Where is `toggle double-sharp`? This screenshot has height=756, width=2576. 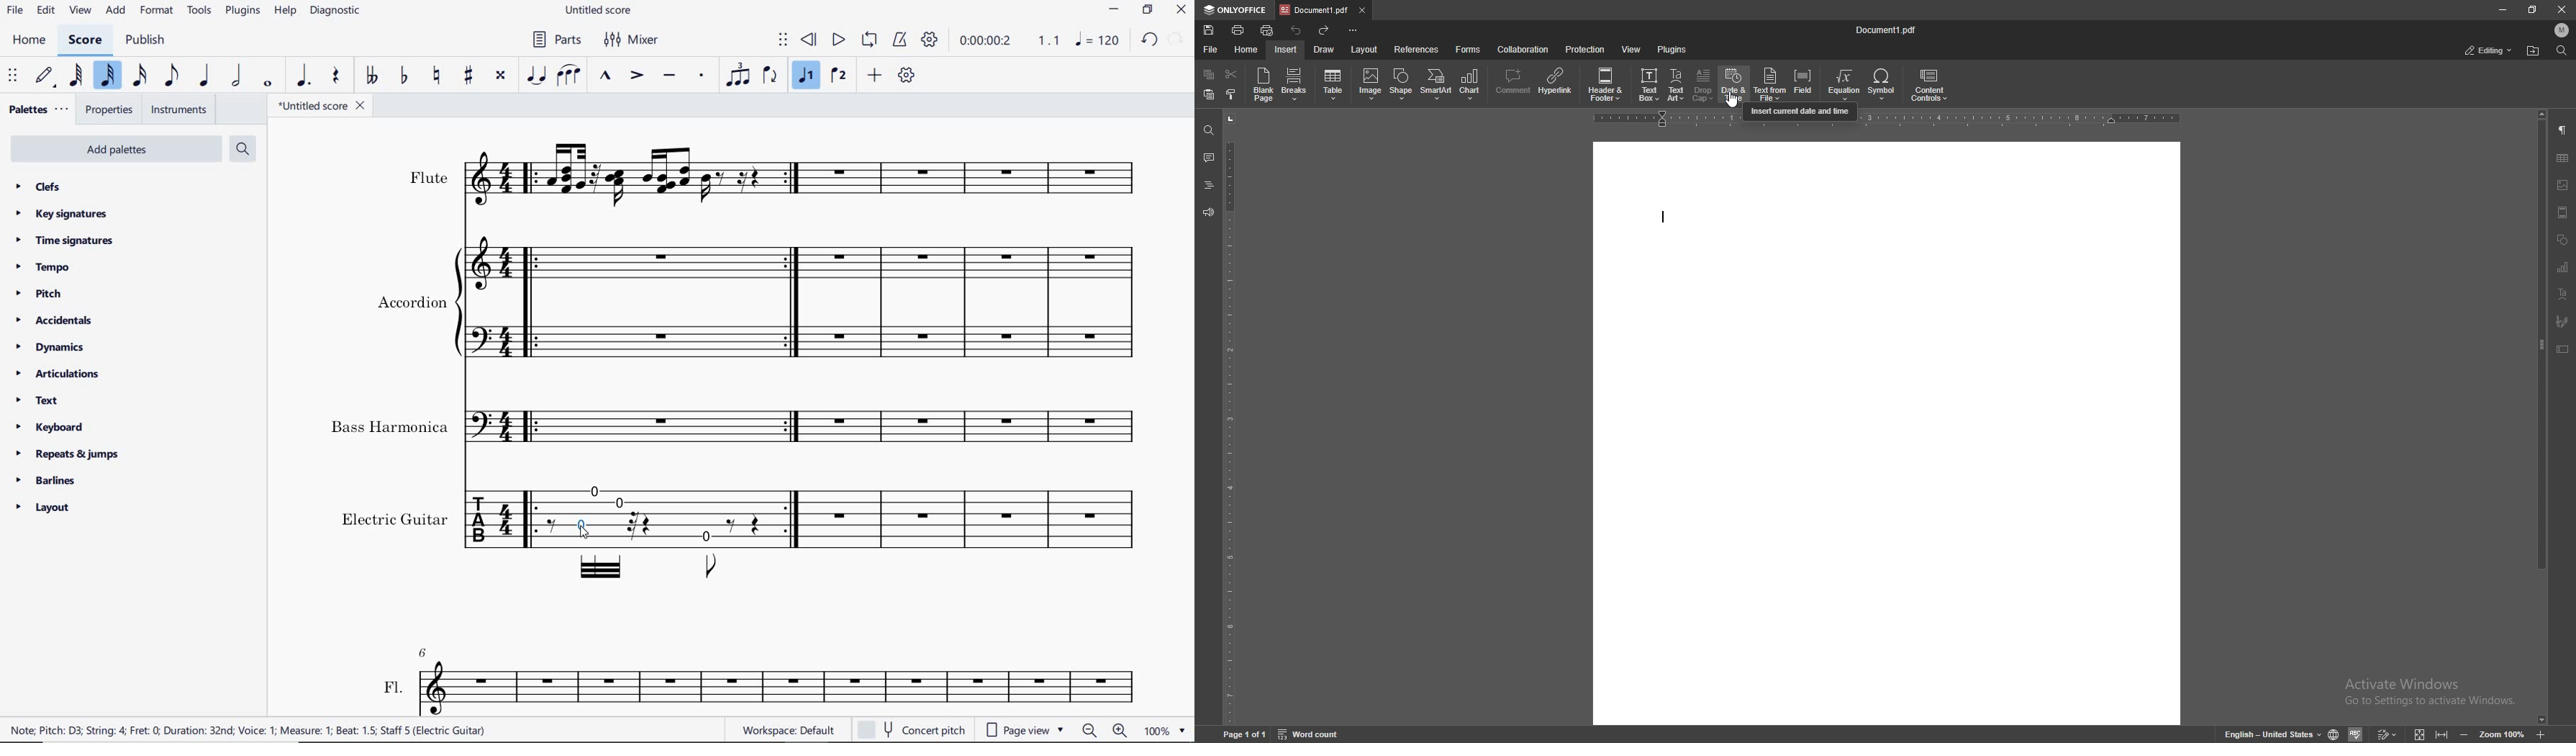
toggle double-sharp is located at coordinates (502, 75).